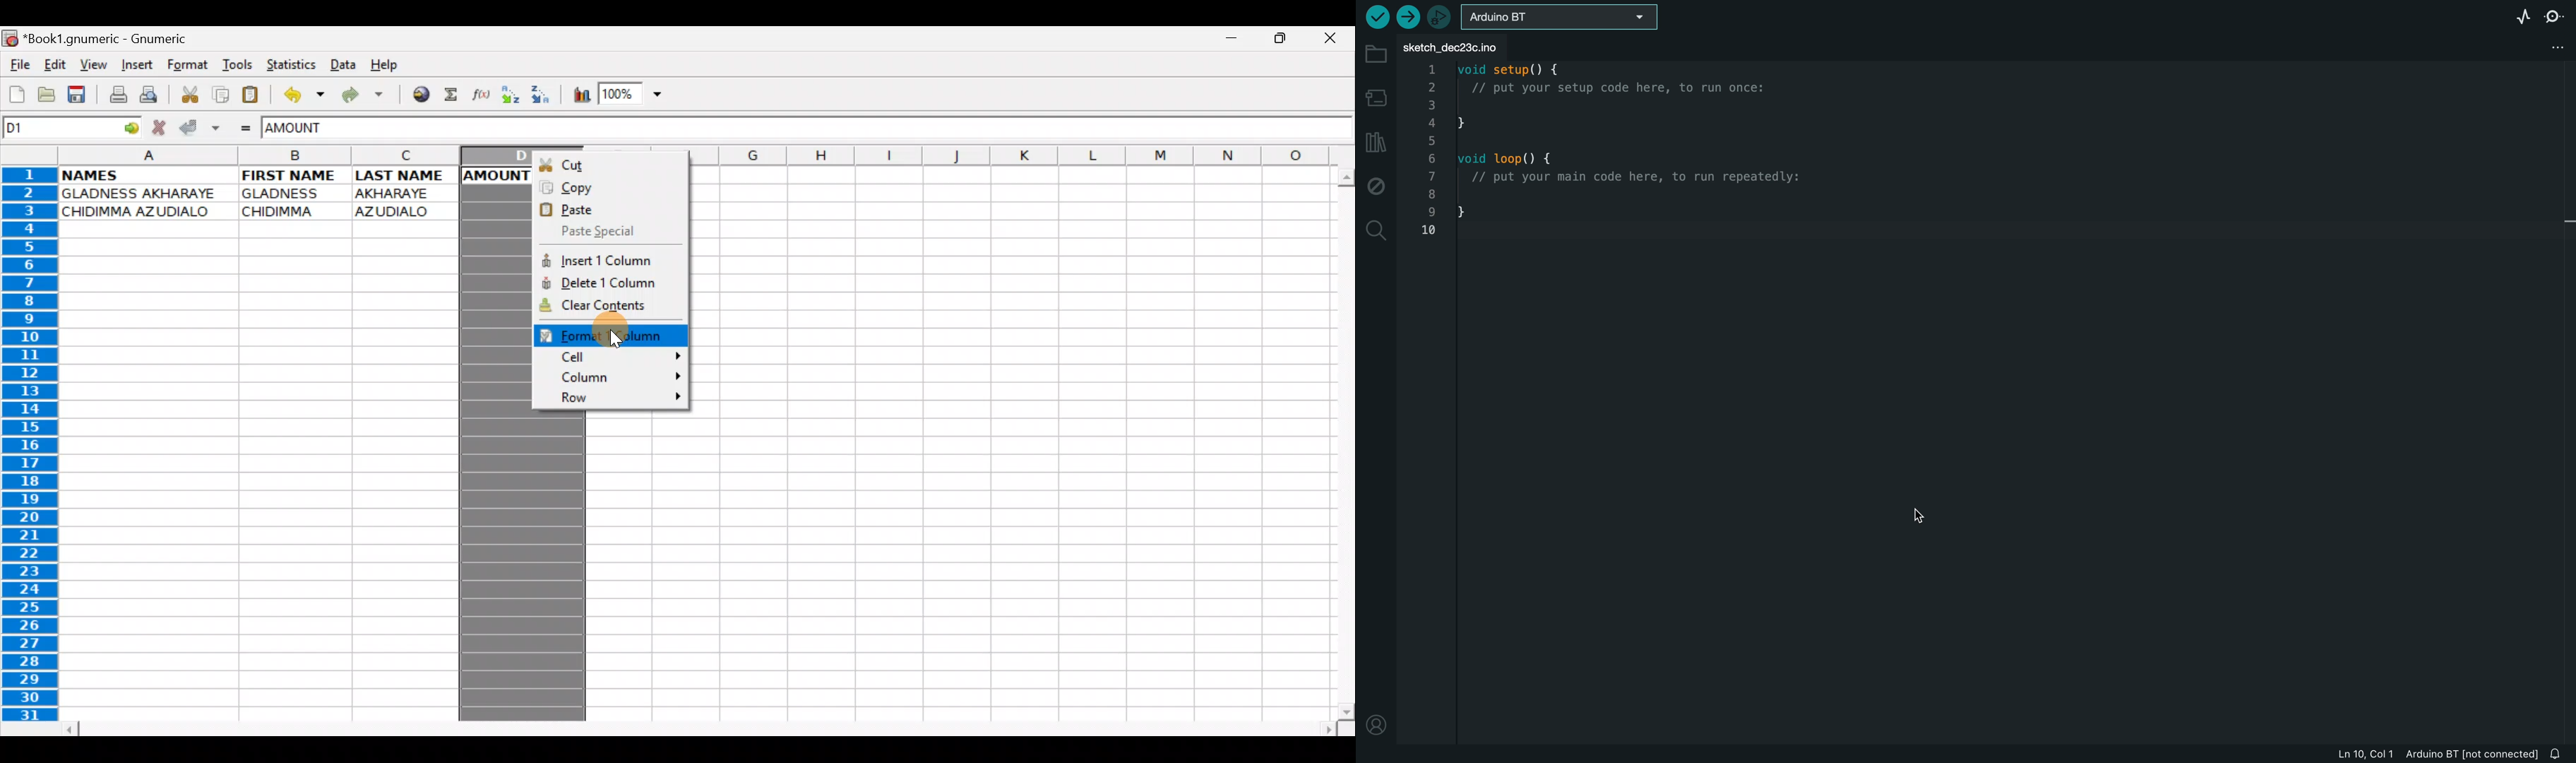 The image size is (2576, 784). Describe the element at coordinates (452, 95) in the screenshot. I see `Sum in the current cell` at that location.